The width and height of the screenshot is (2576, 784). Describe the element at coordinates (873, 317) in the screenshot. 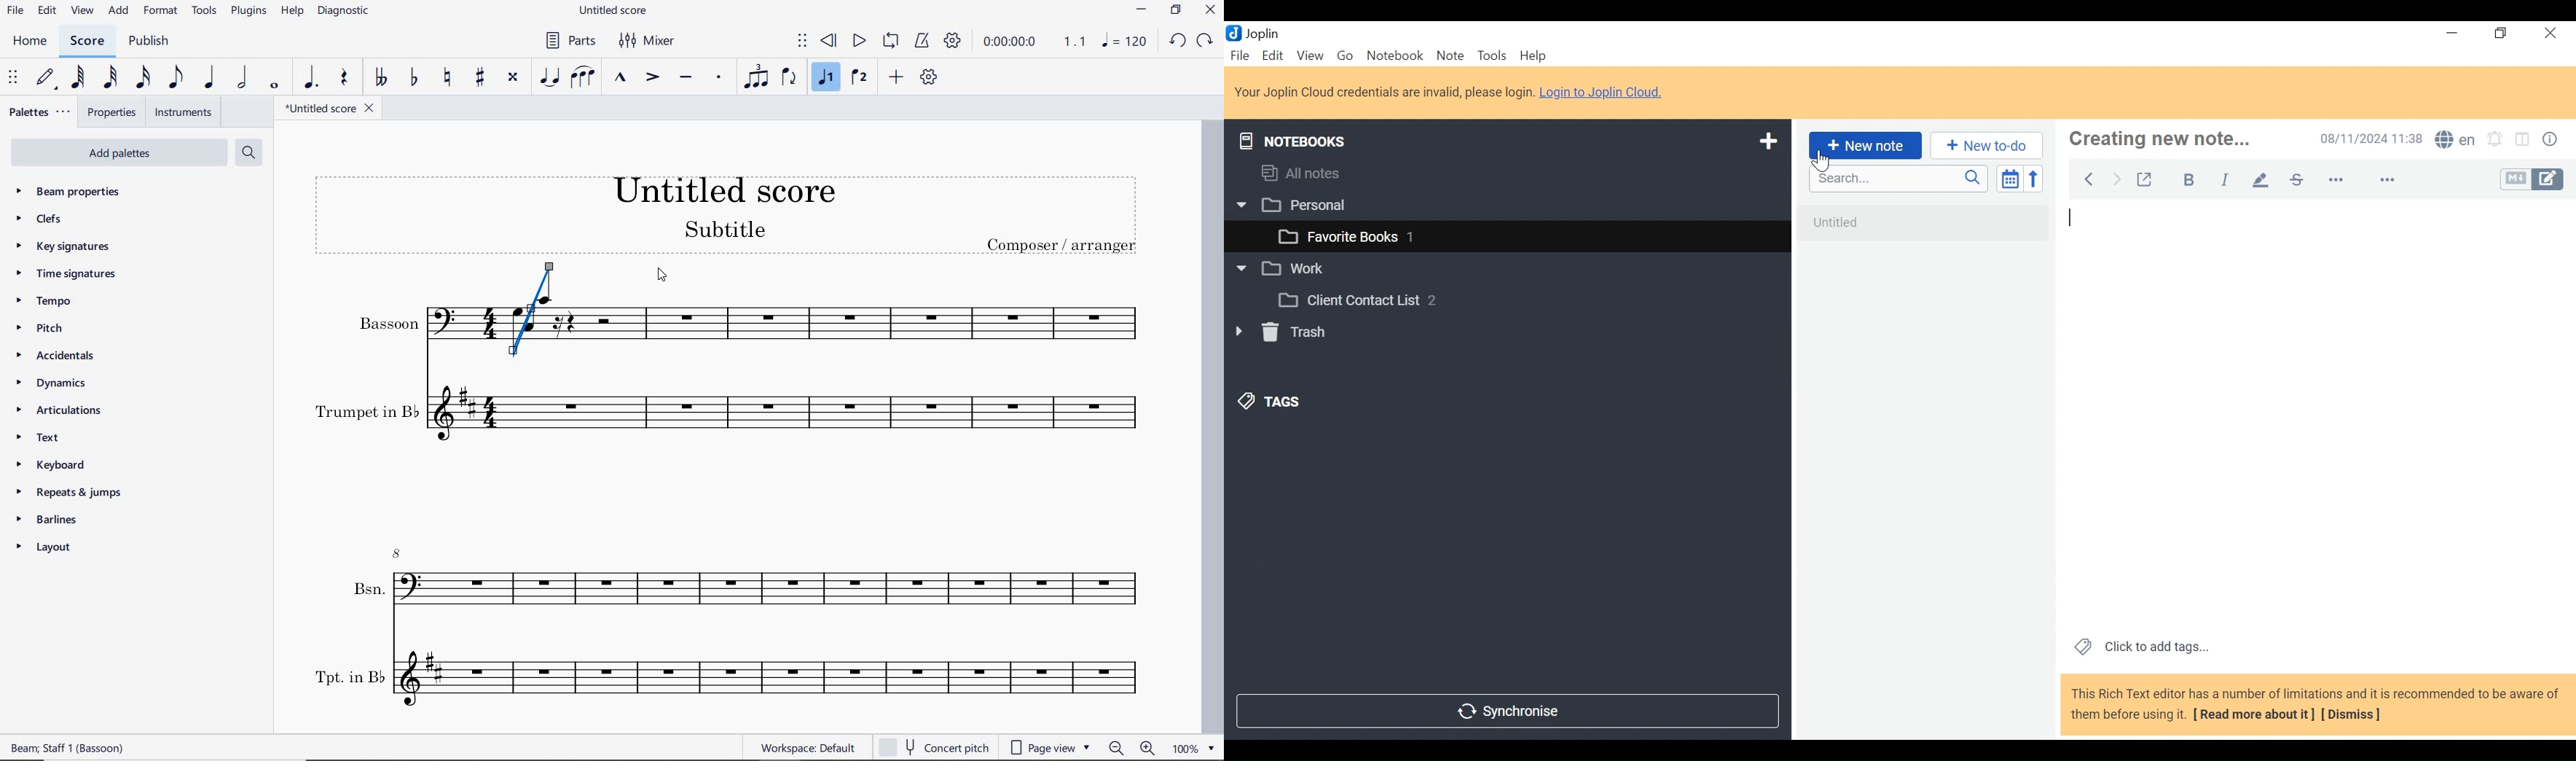

I see `Bassoon` at that location.